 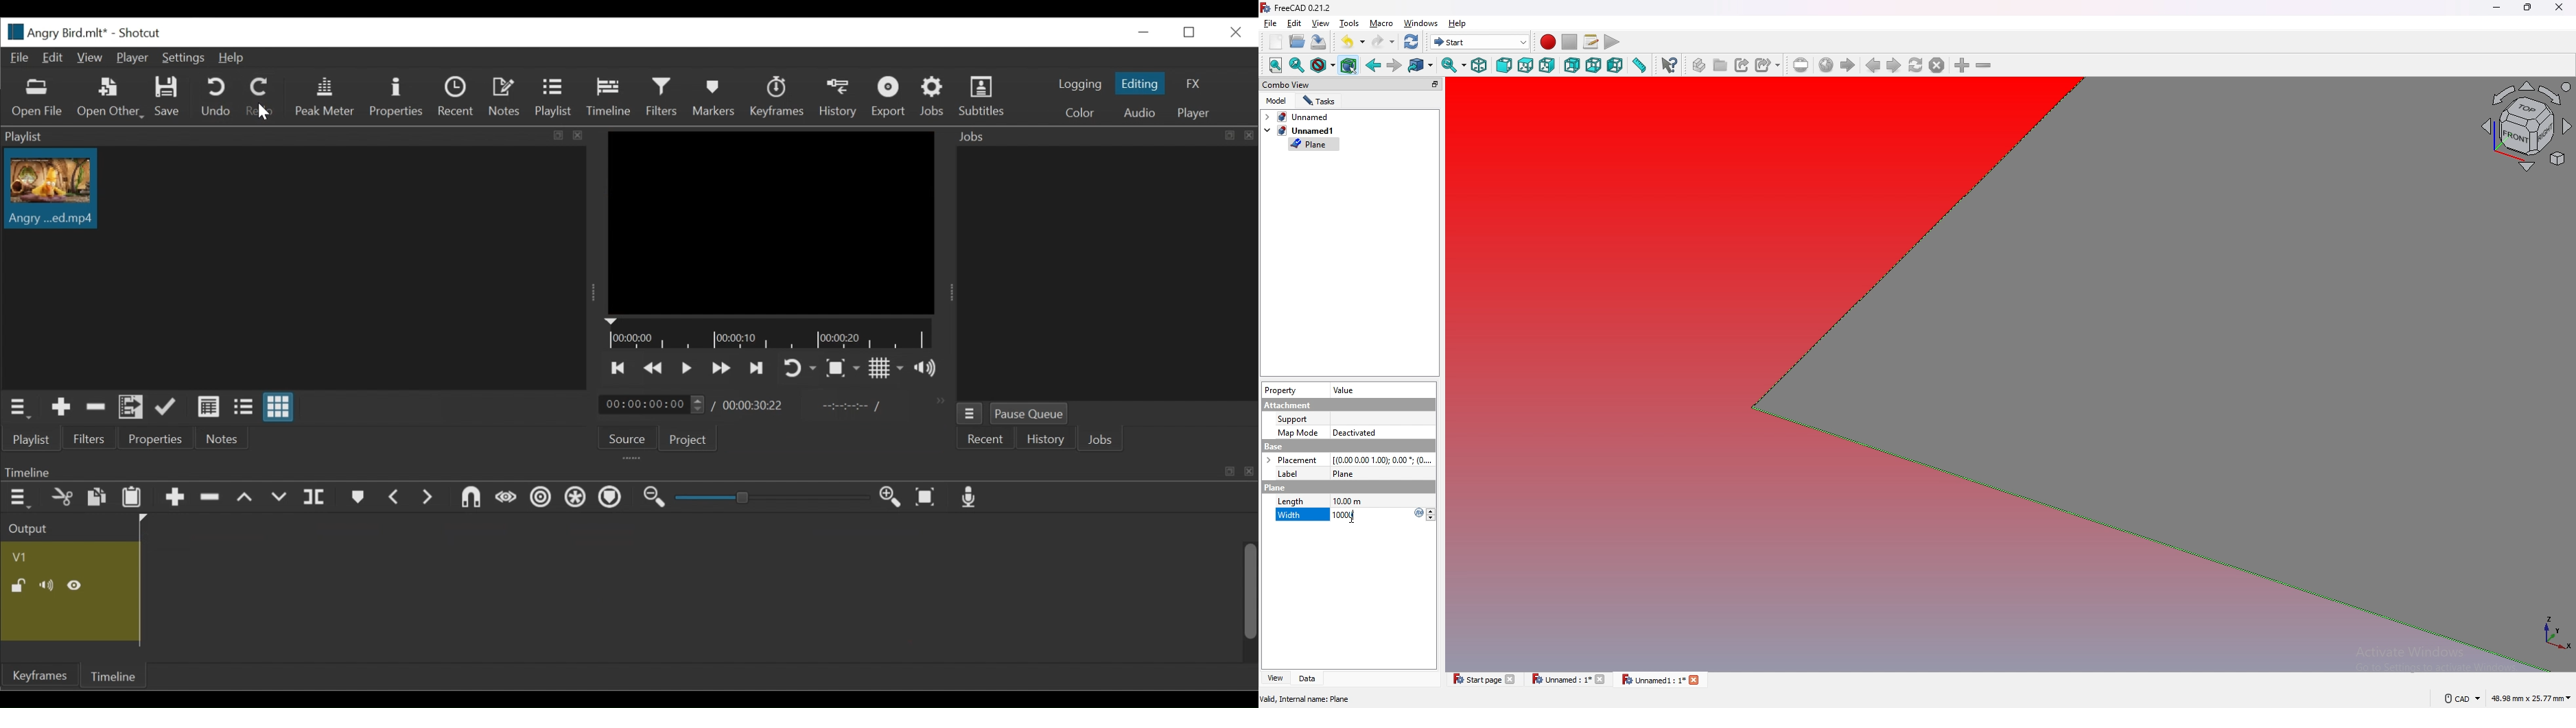 What do you see at coordinates (1323, 65) in the screenshot?
I see `draw style` at bounding box center [1323, 65].